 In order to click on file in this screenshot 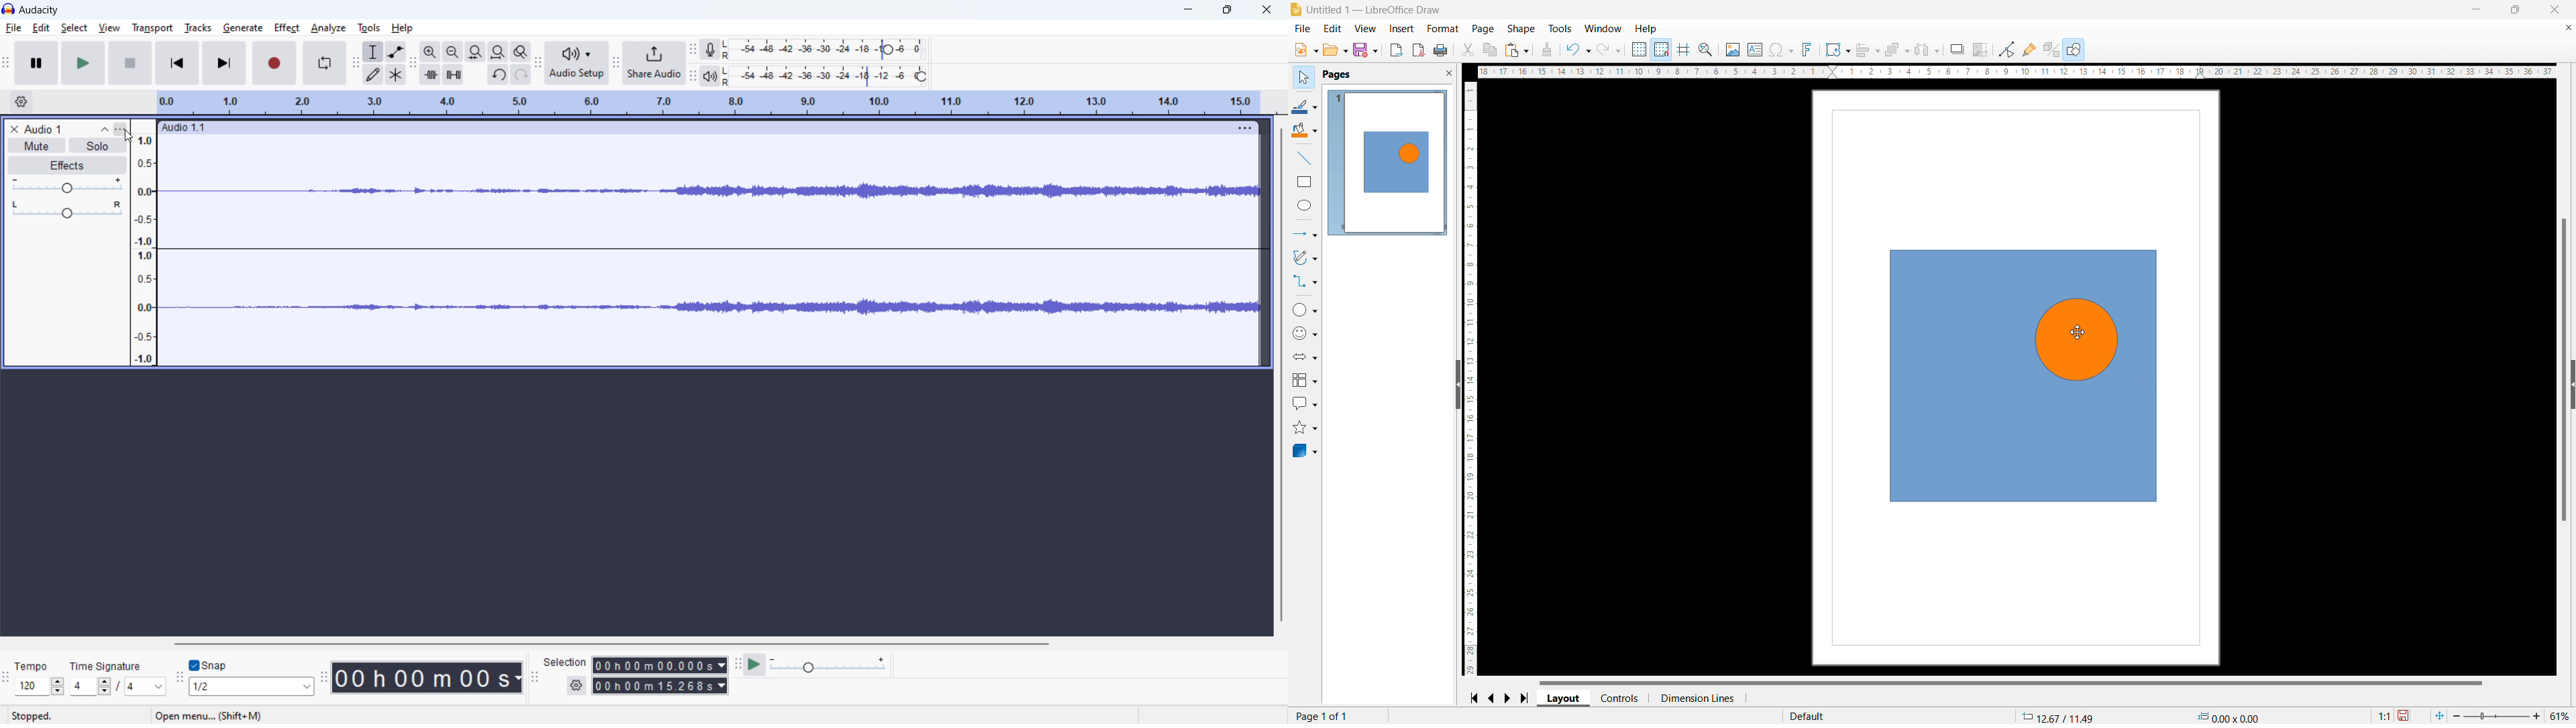, I will do `click(1302, 29)`.